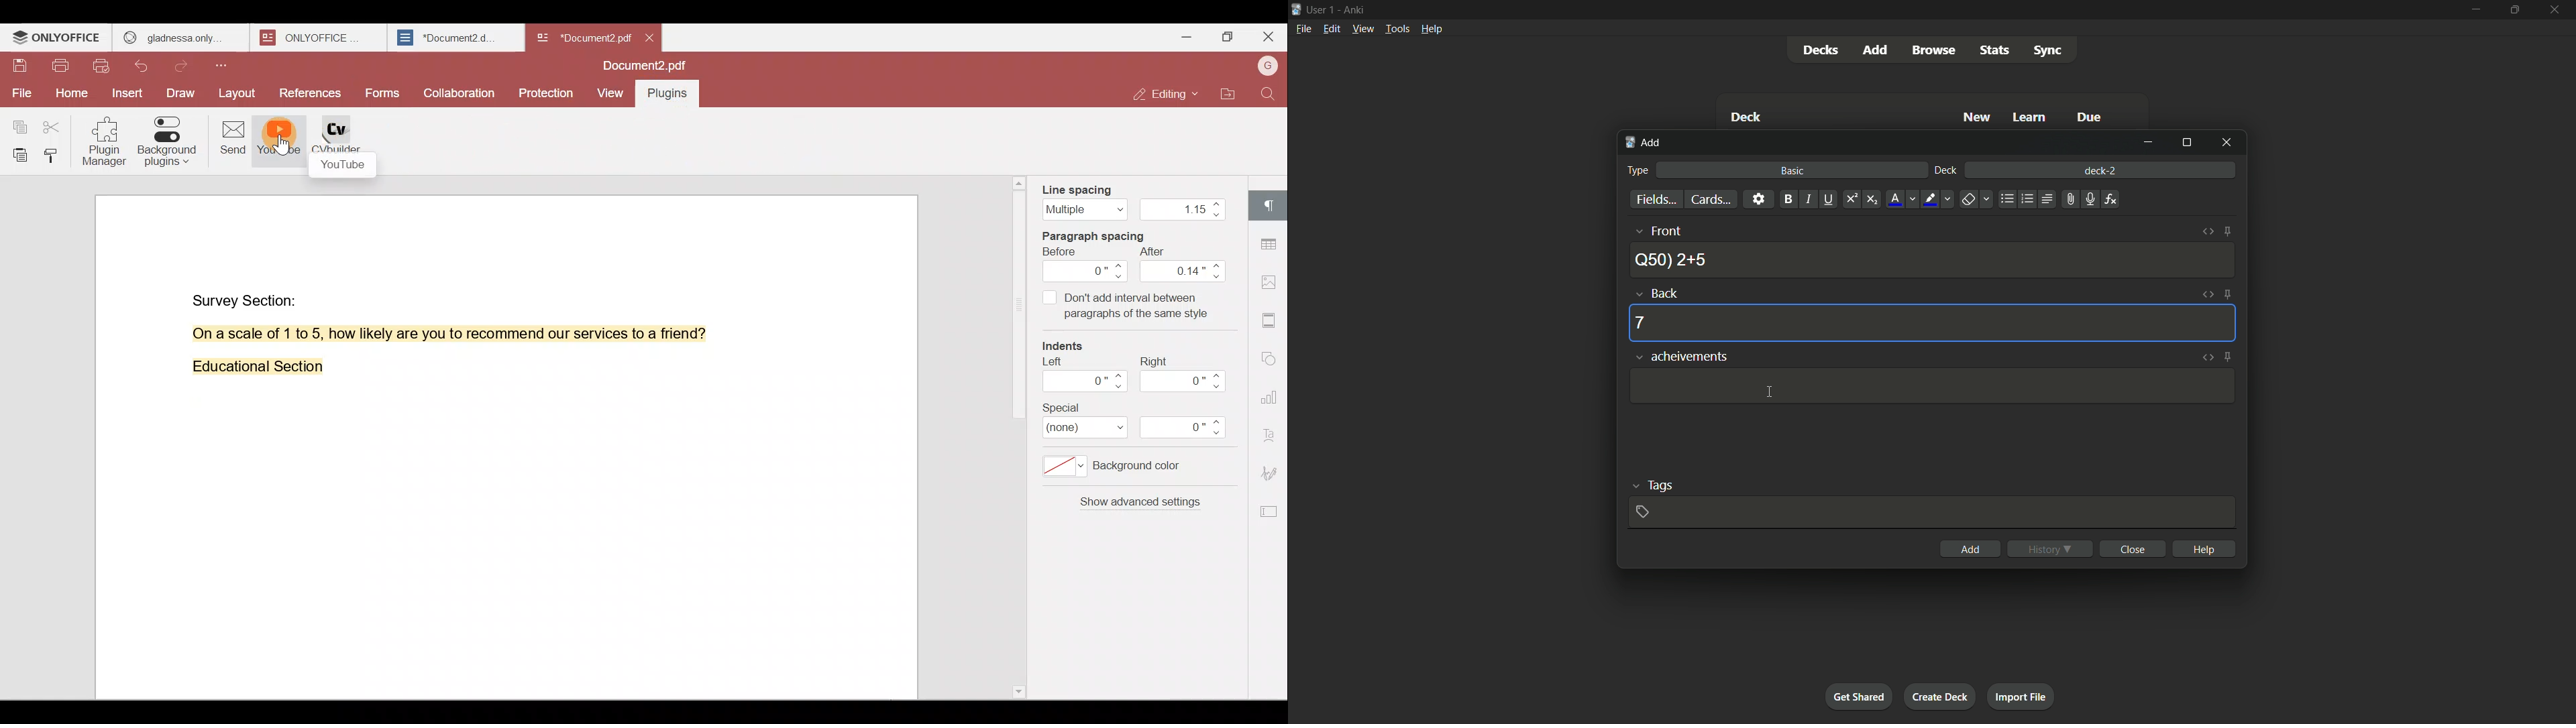 The width and height of the screenshot is (2576, 728). Describe the element at coordinates (1976, 117) in the screenshot. I see `New` at that location.